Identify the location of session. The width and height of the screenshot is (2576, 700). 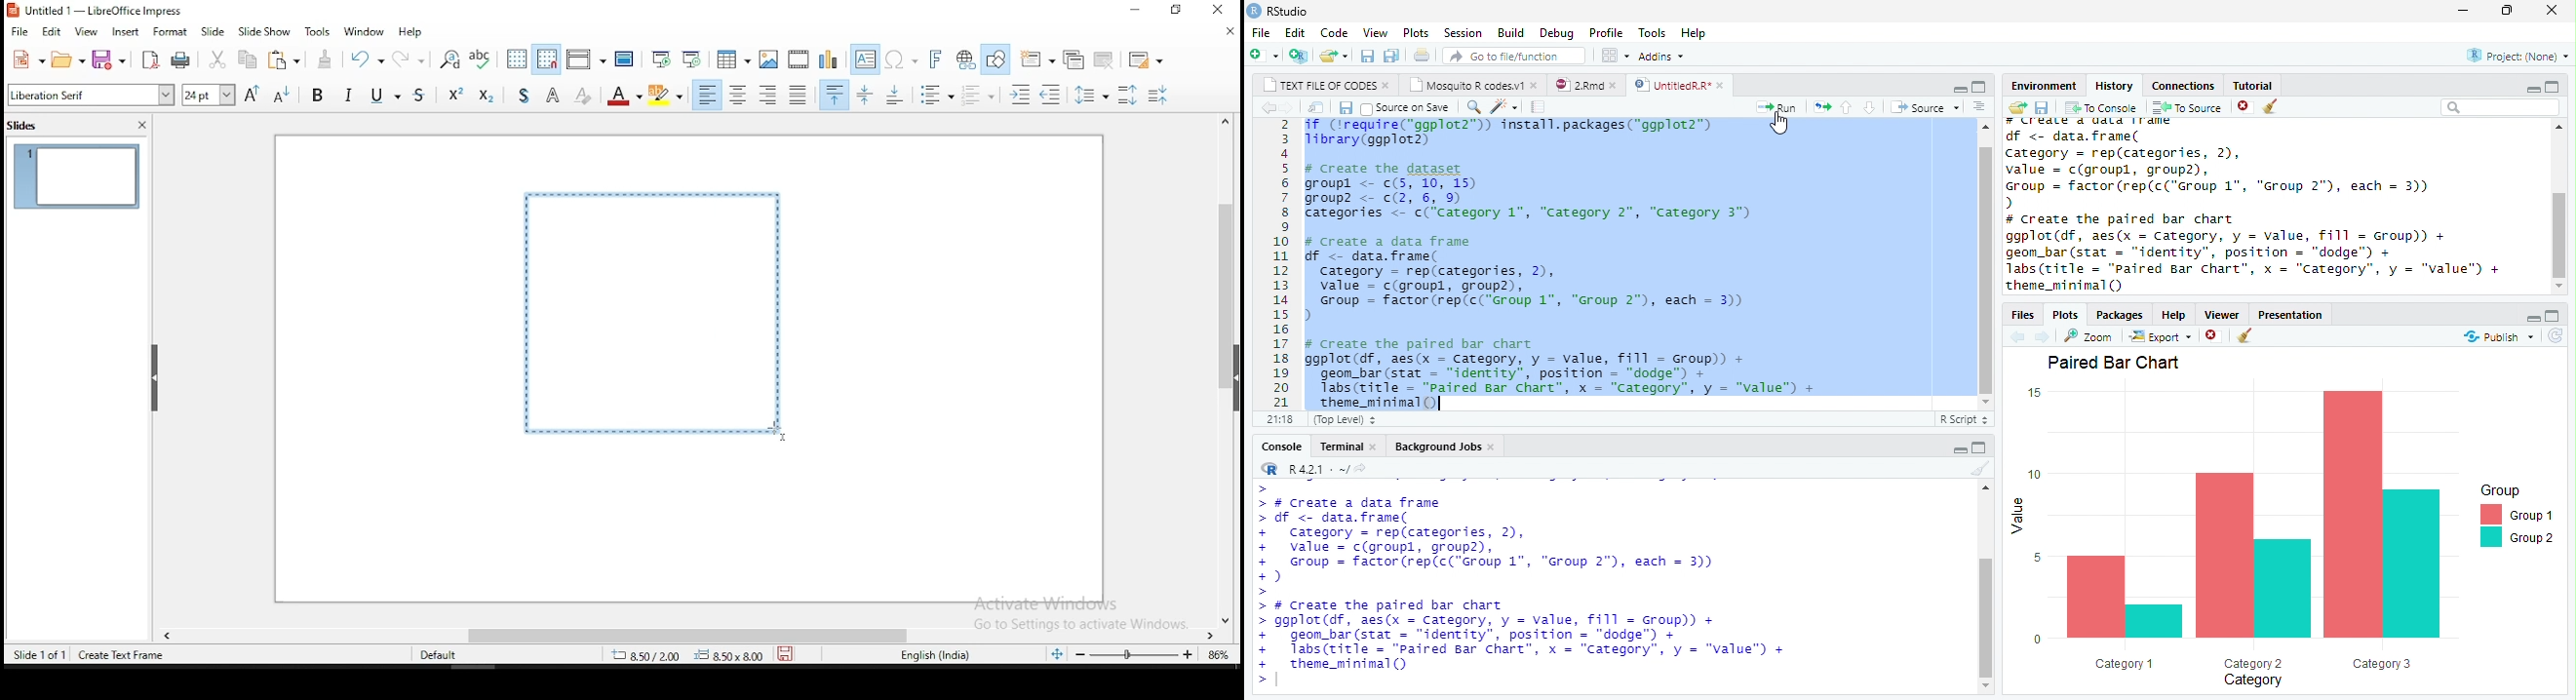
(1461, 32).